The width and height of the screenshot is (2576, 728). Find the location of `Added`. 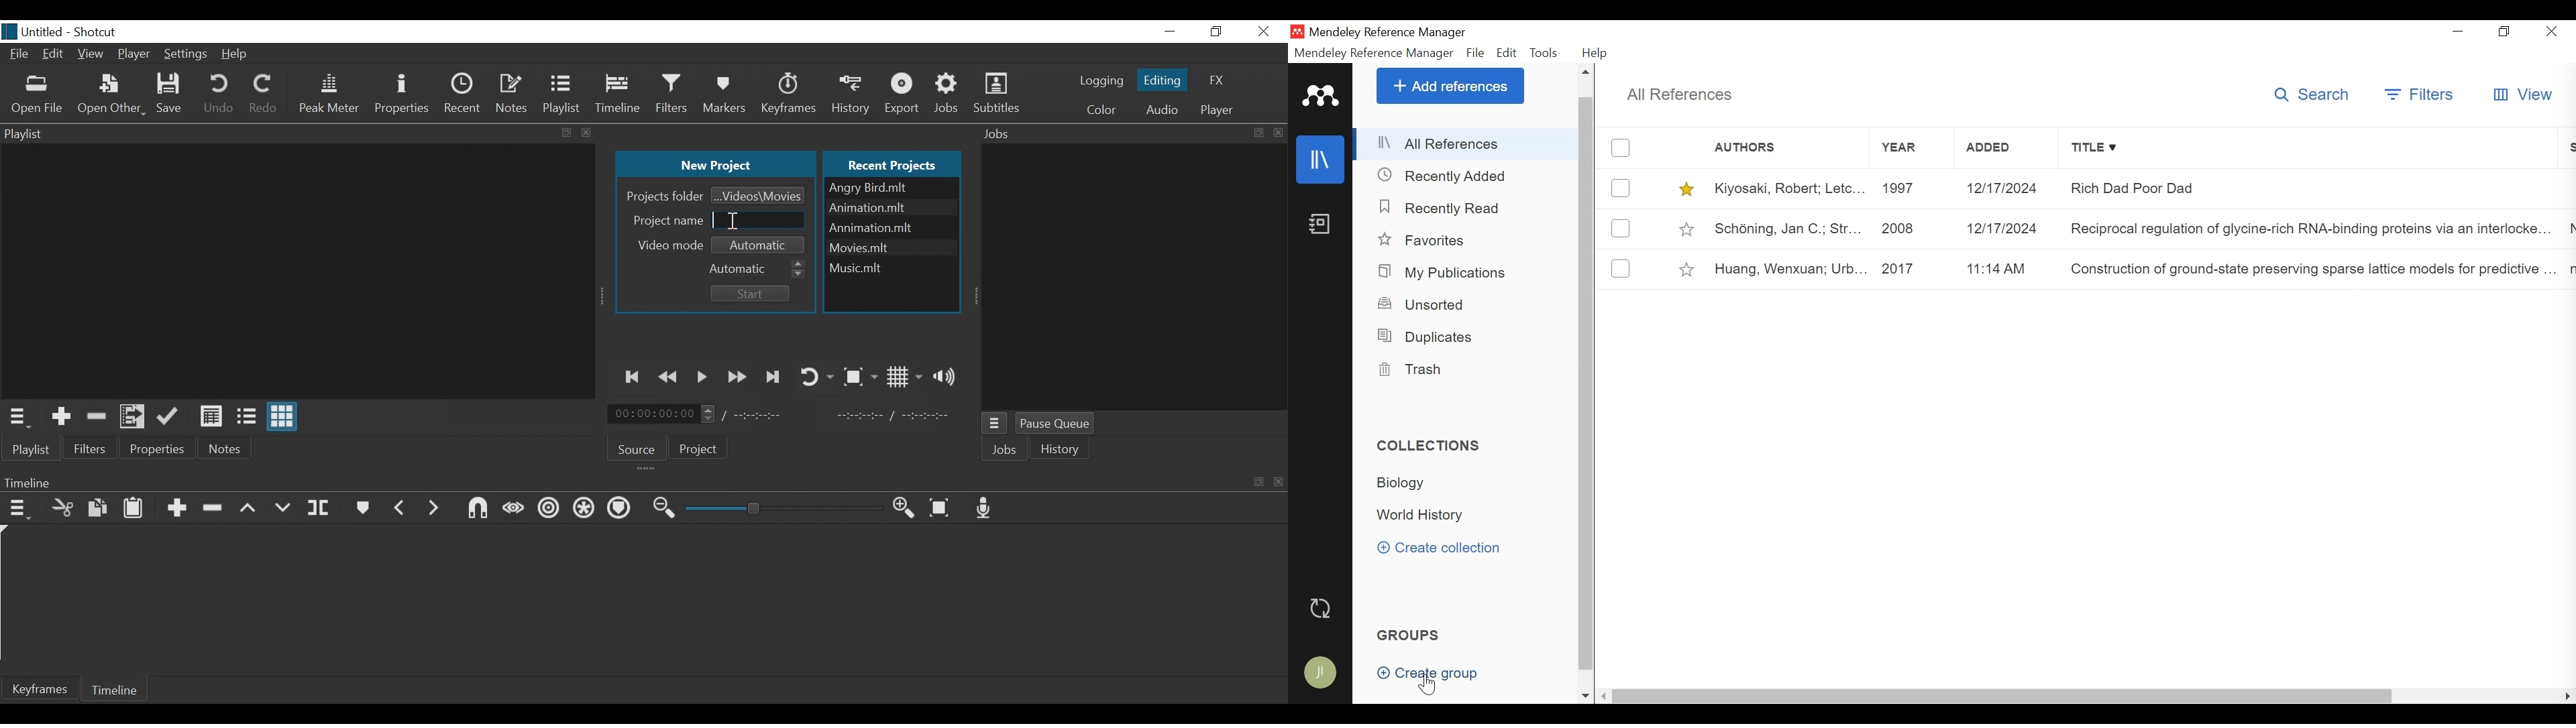

Added is located at coordinates (2006, 149).